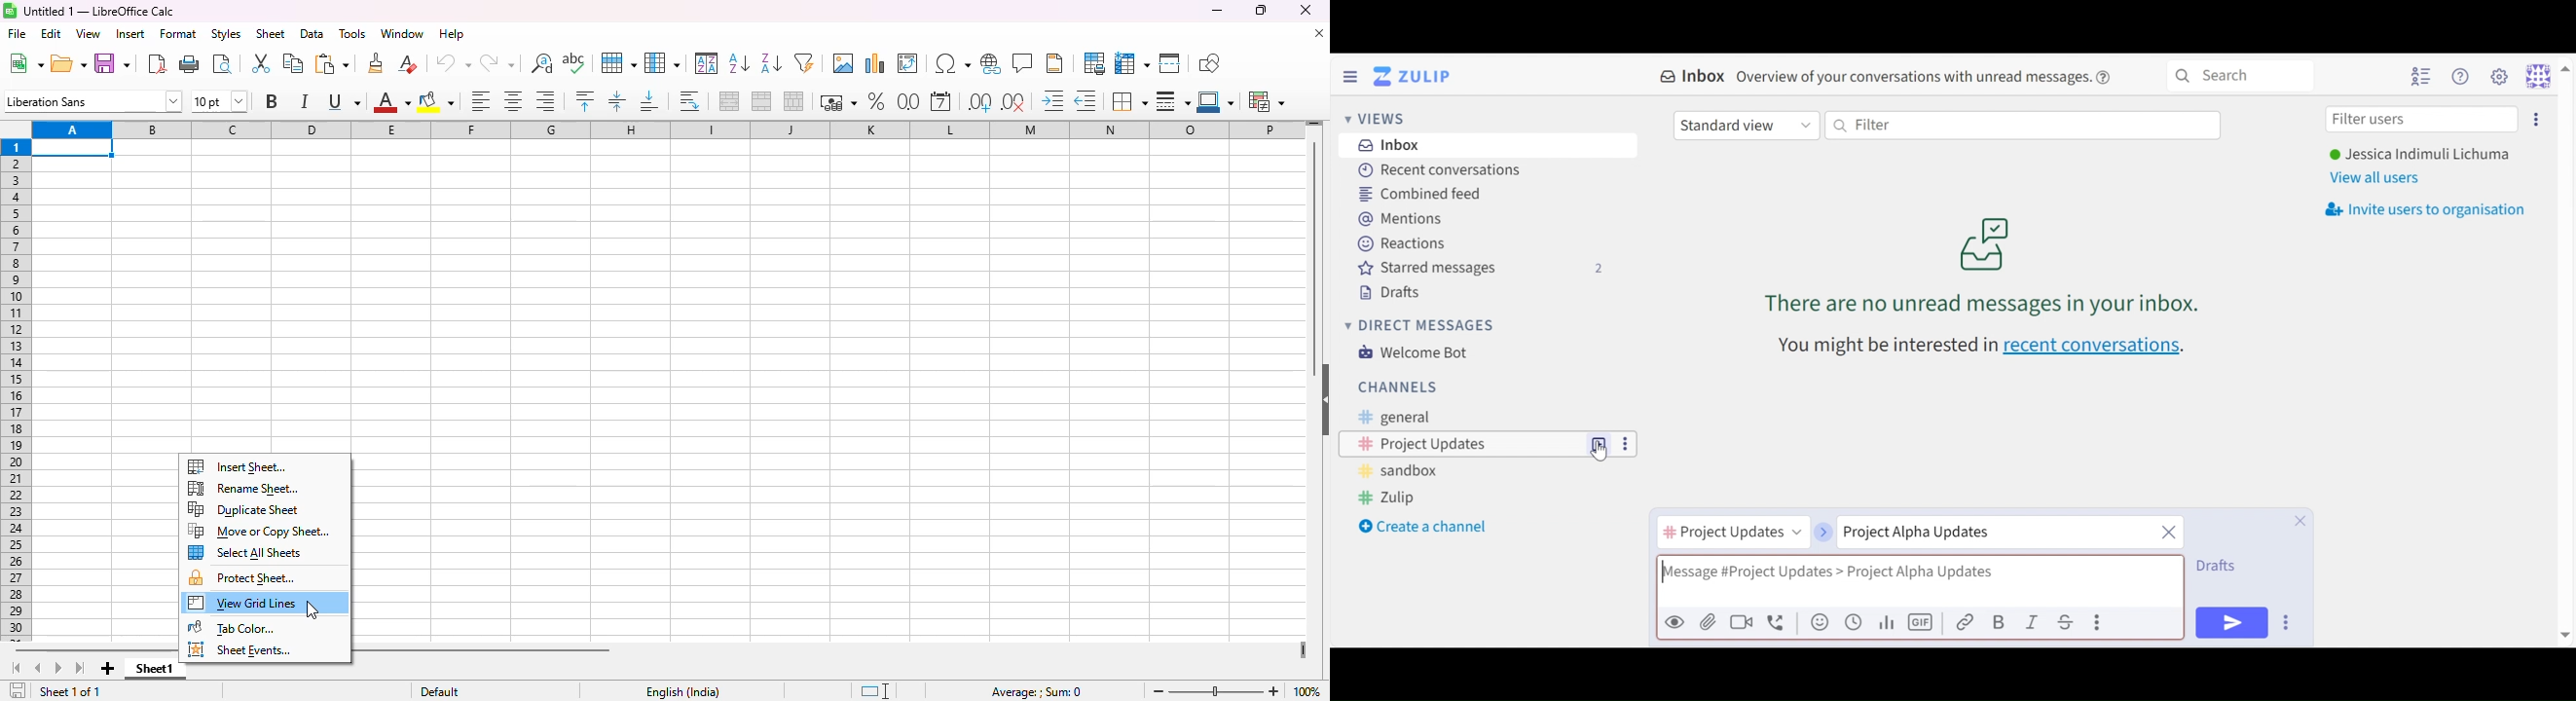 This screenshot has height=728, width=2576. What do you see at coordinates (18, 690) in the screenshot?
I see `click to save the document` at bounding box center [18, 690].